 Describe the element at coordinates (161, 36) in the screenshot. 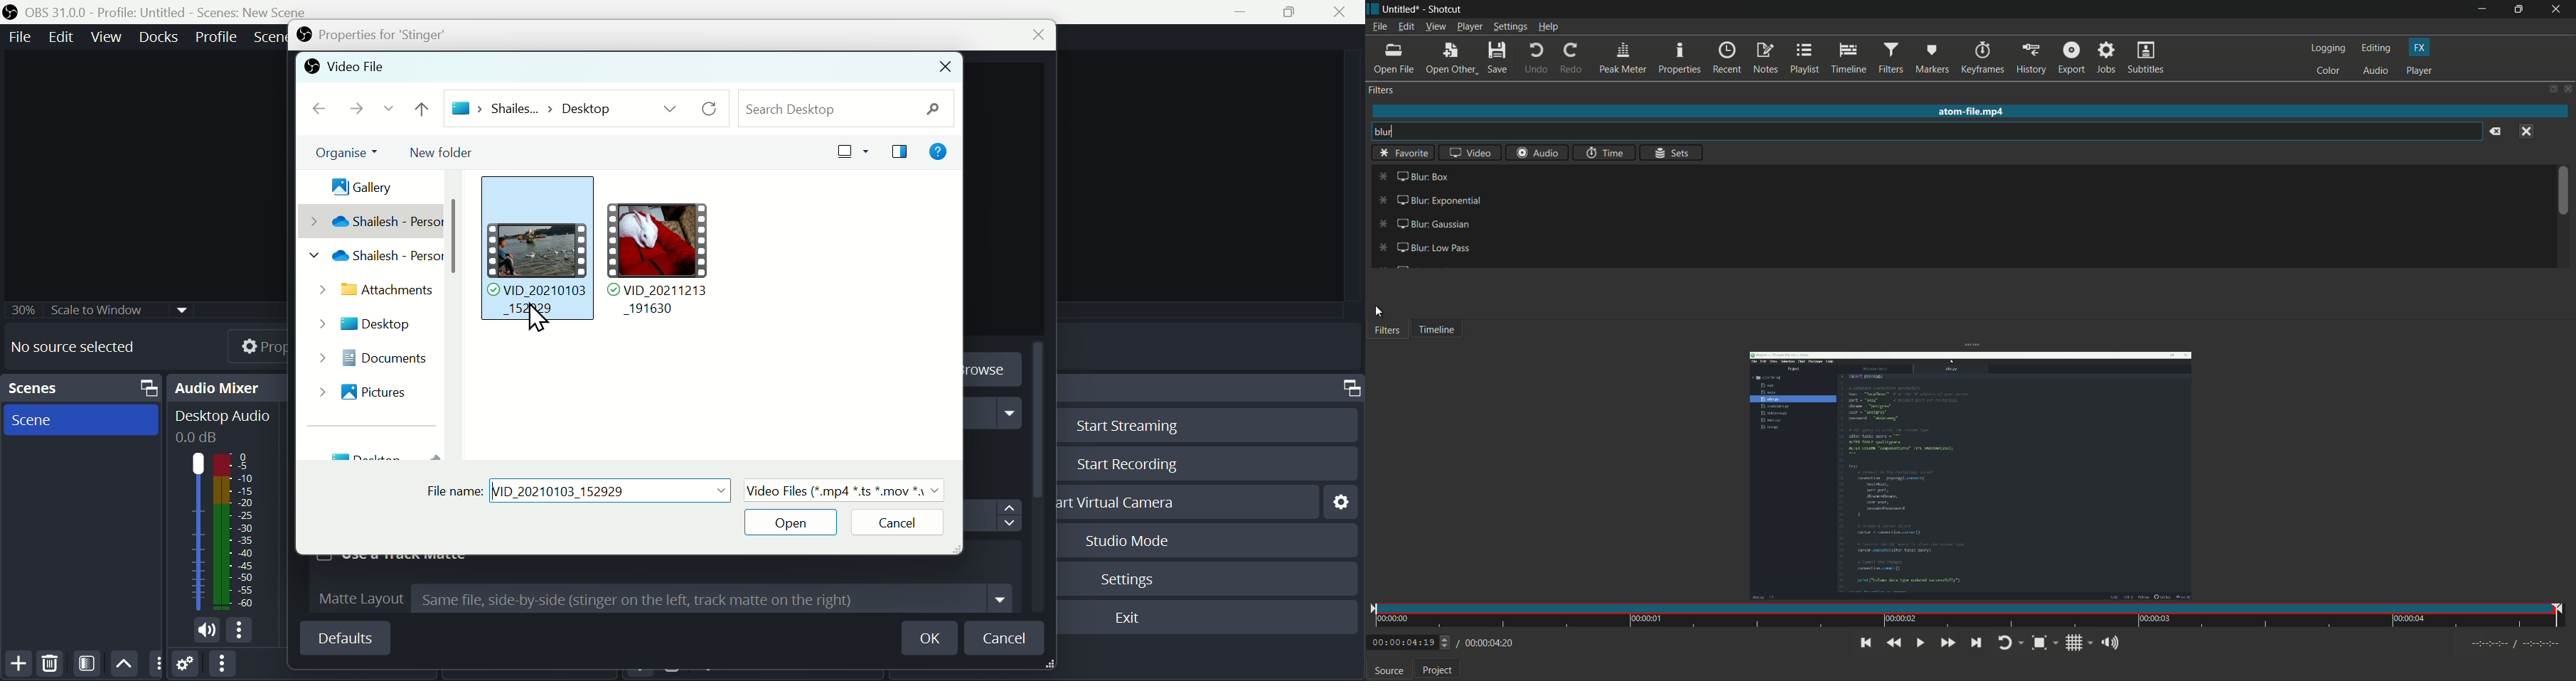

I see `` at that location.